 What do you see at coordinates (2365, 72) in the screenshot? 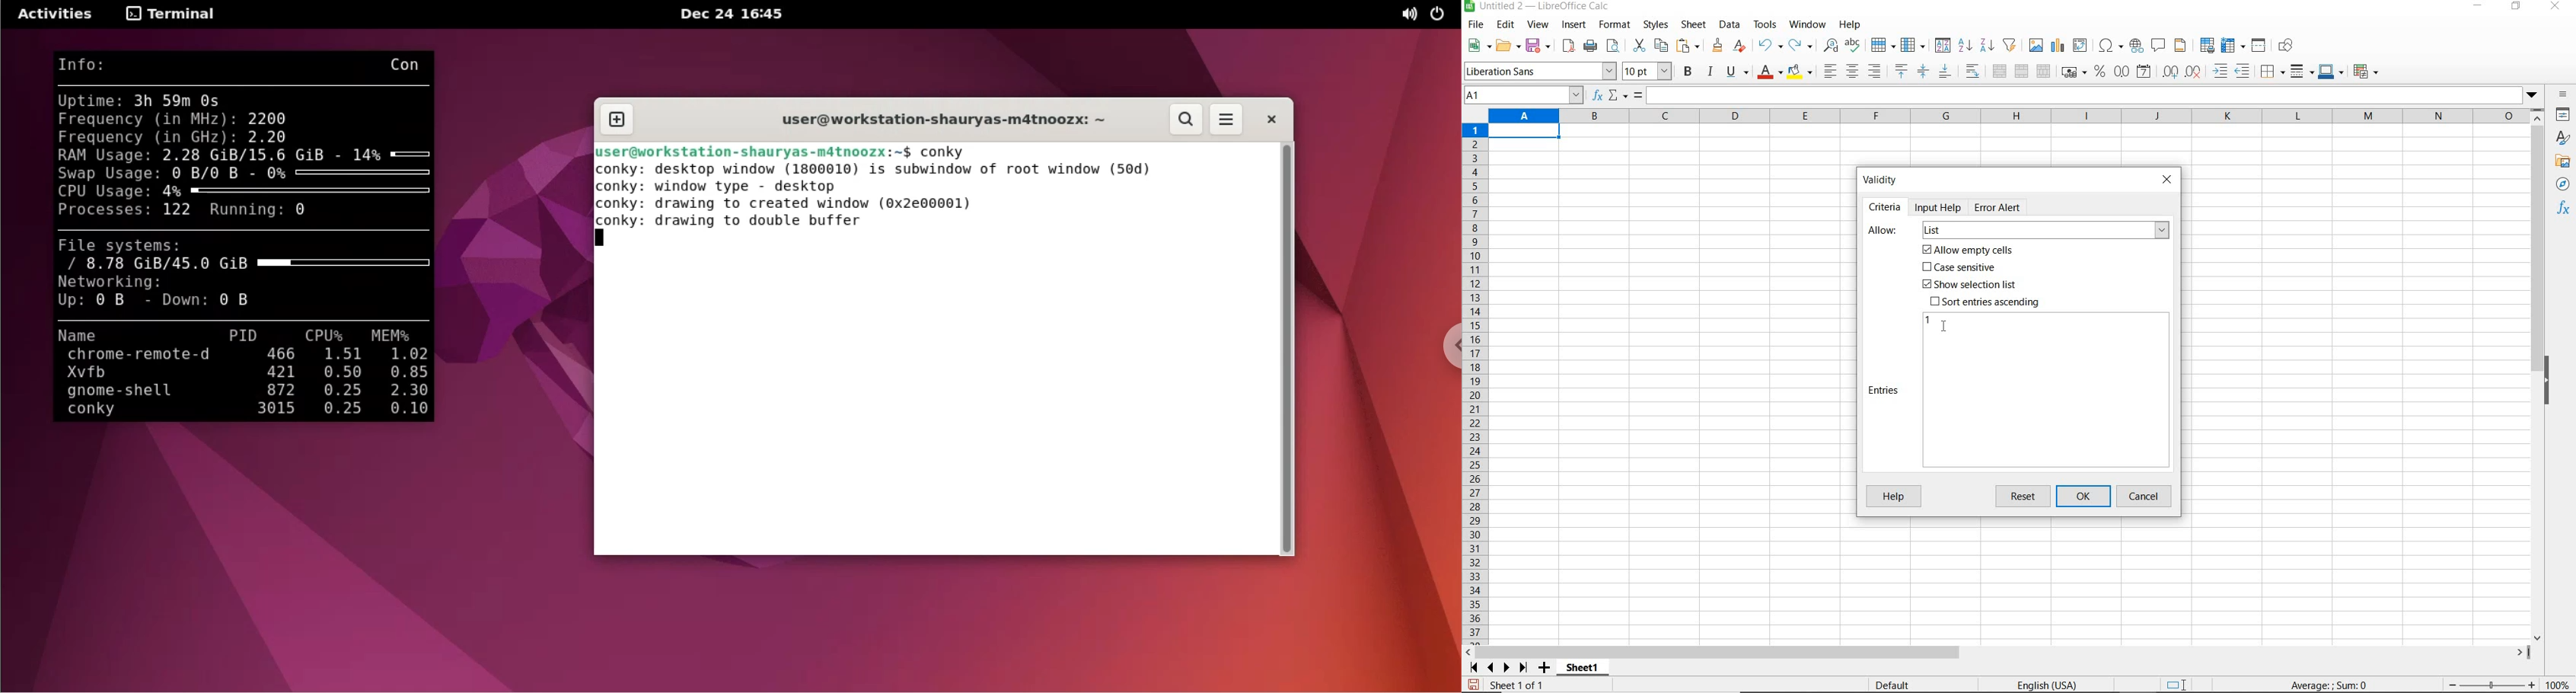
I see `coditional` at bounding box center [2365, 72].